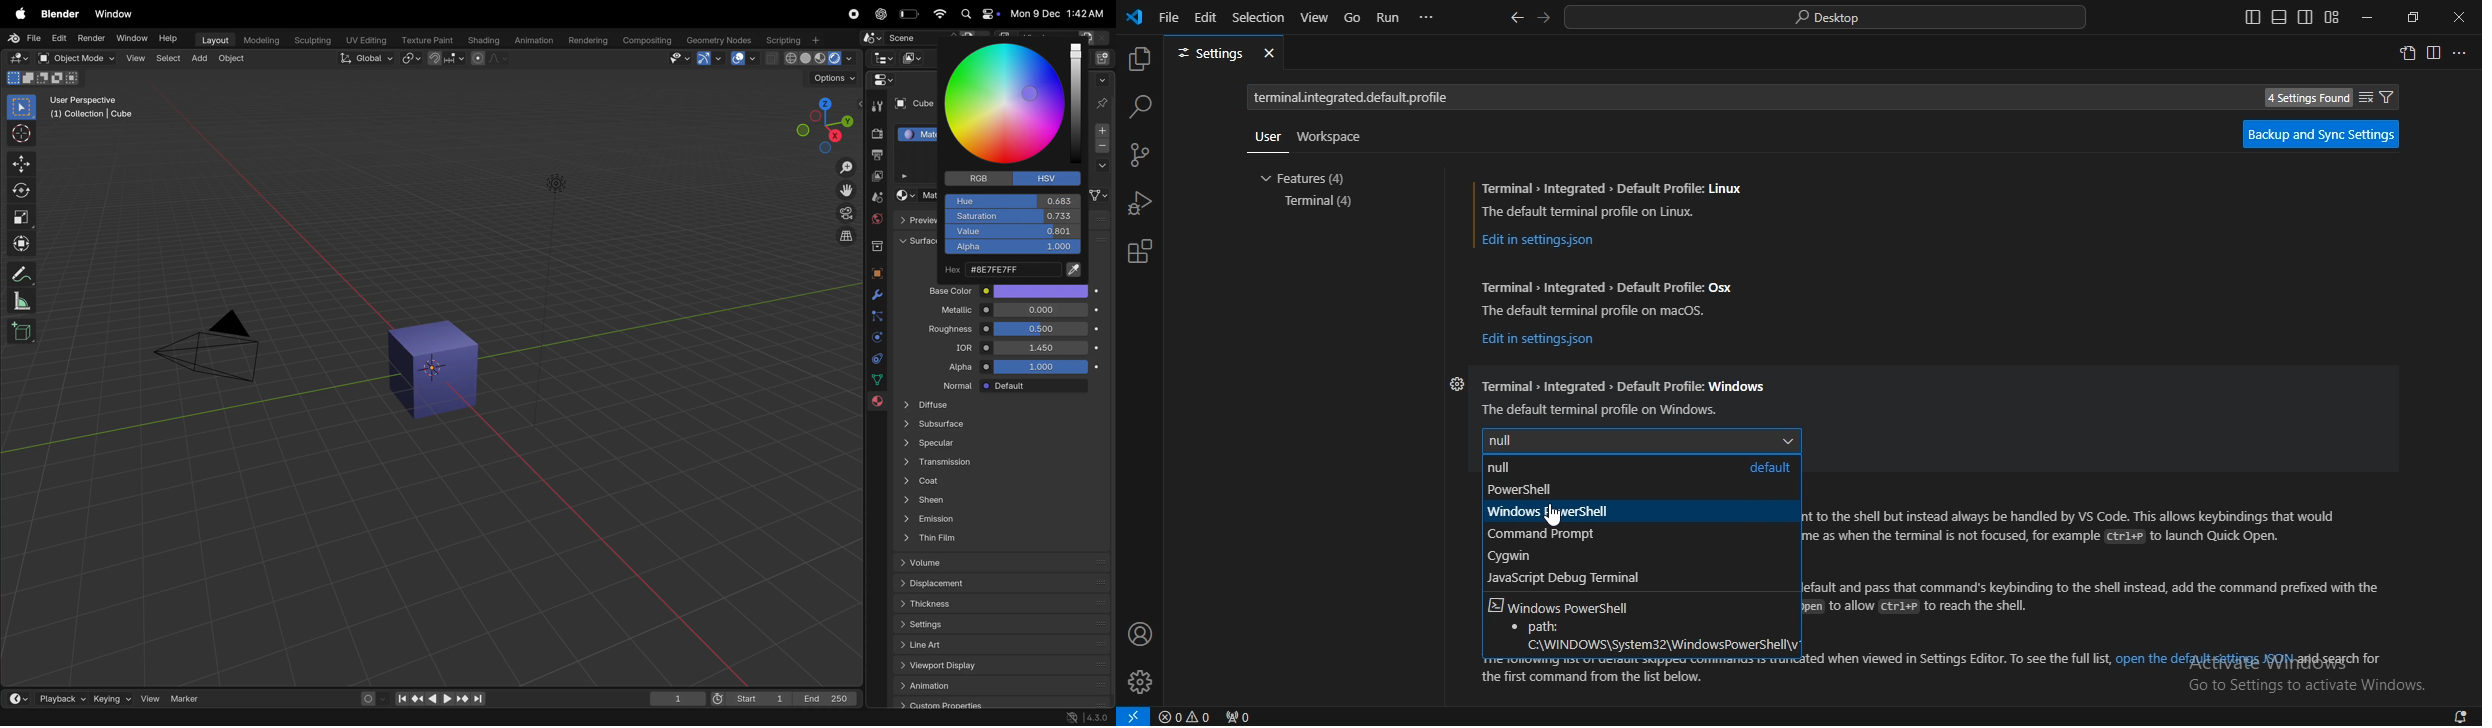  I want to click on sculpting, so click(311, 41).